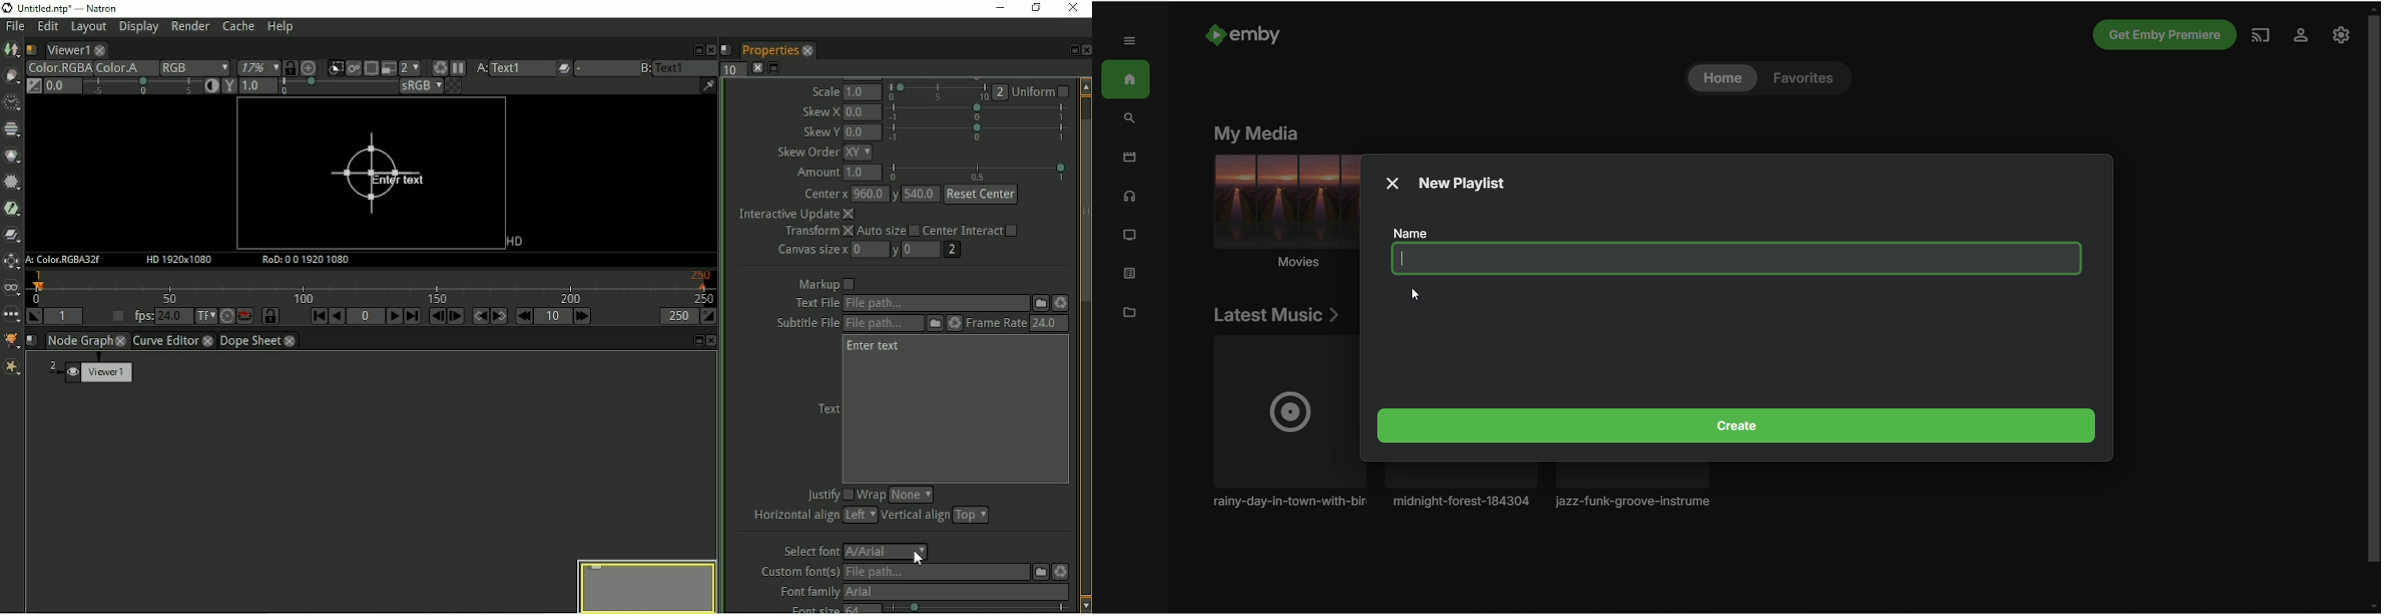 This screenshot has width=2408, height=616. I want to click on HD, so click(512, 242).